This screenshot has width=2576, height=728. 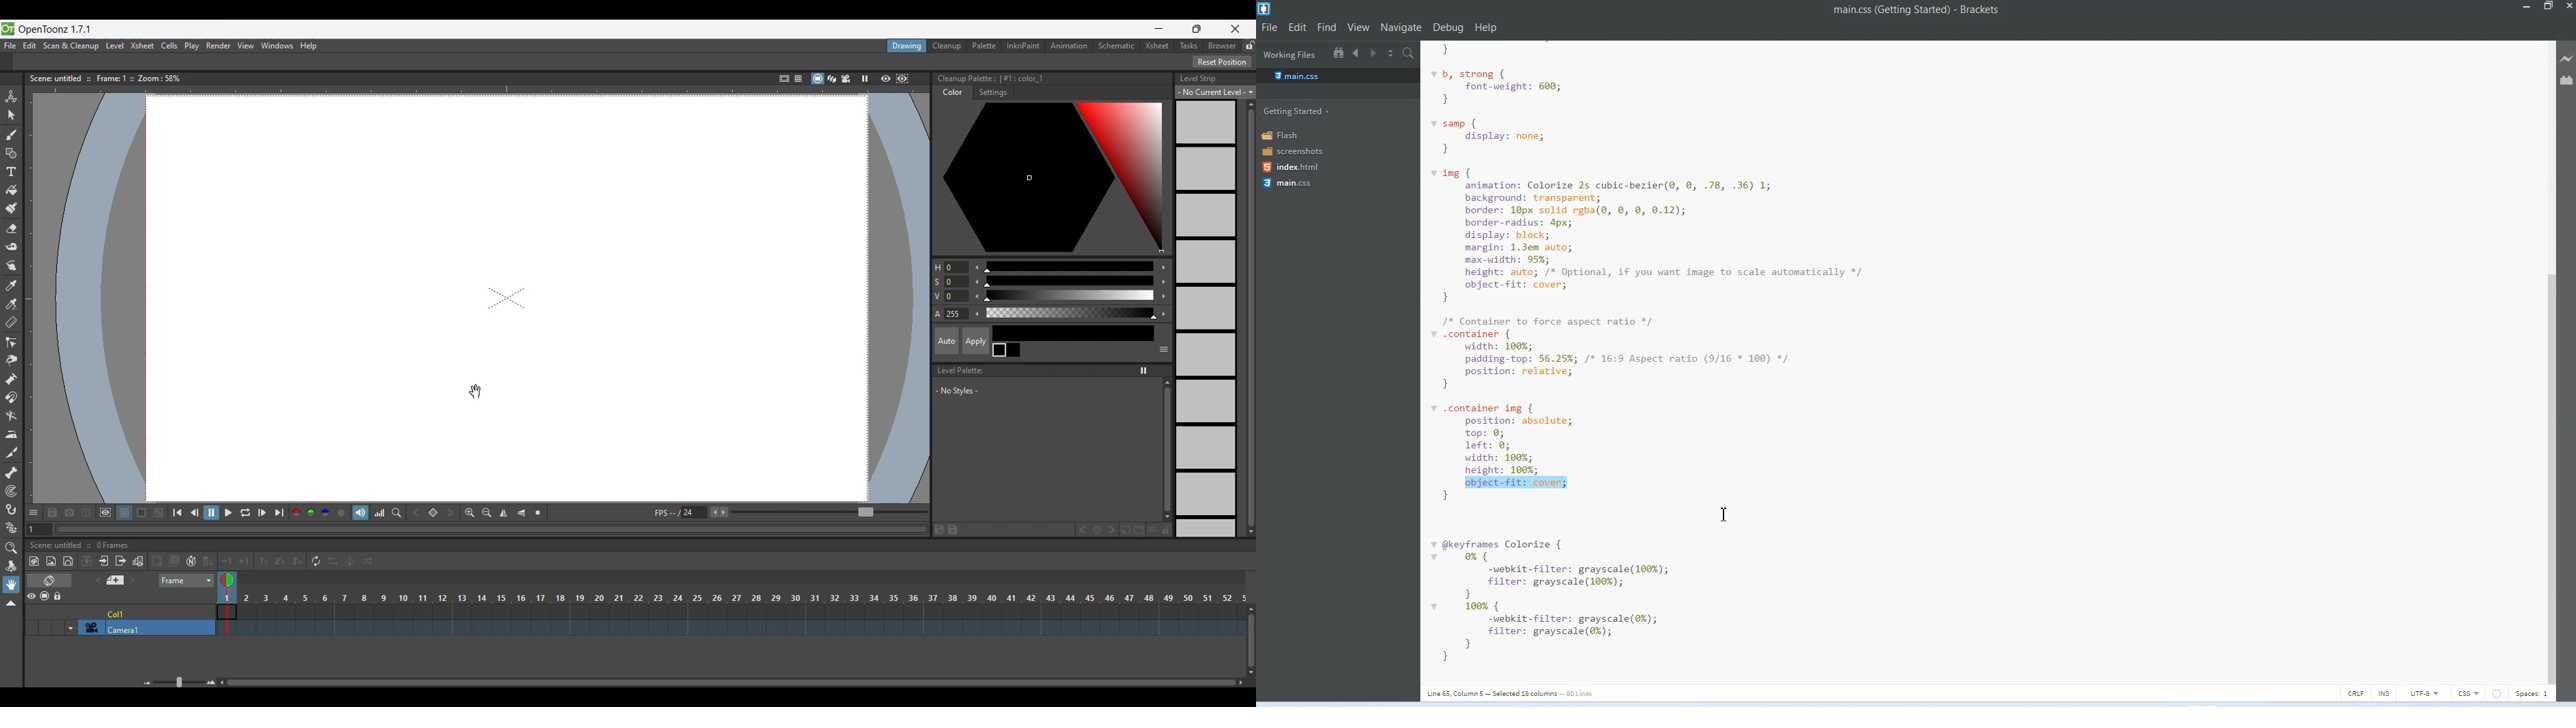 What do you see at coordinates (2425, 691) in the screenshot?
I see `UTF-8` at bounding box center [2425, 691].